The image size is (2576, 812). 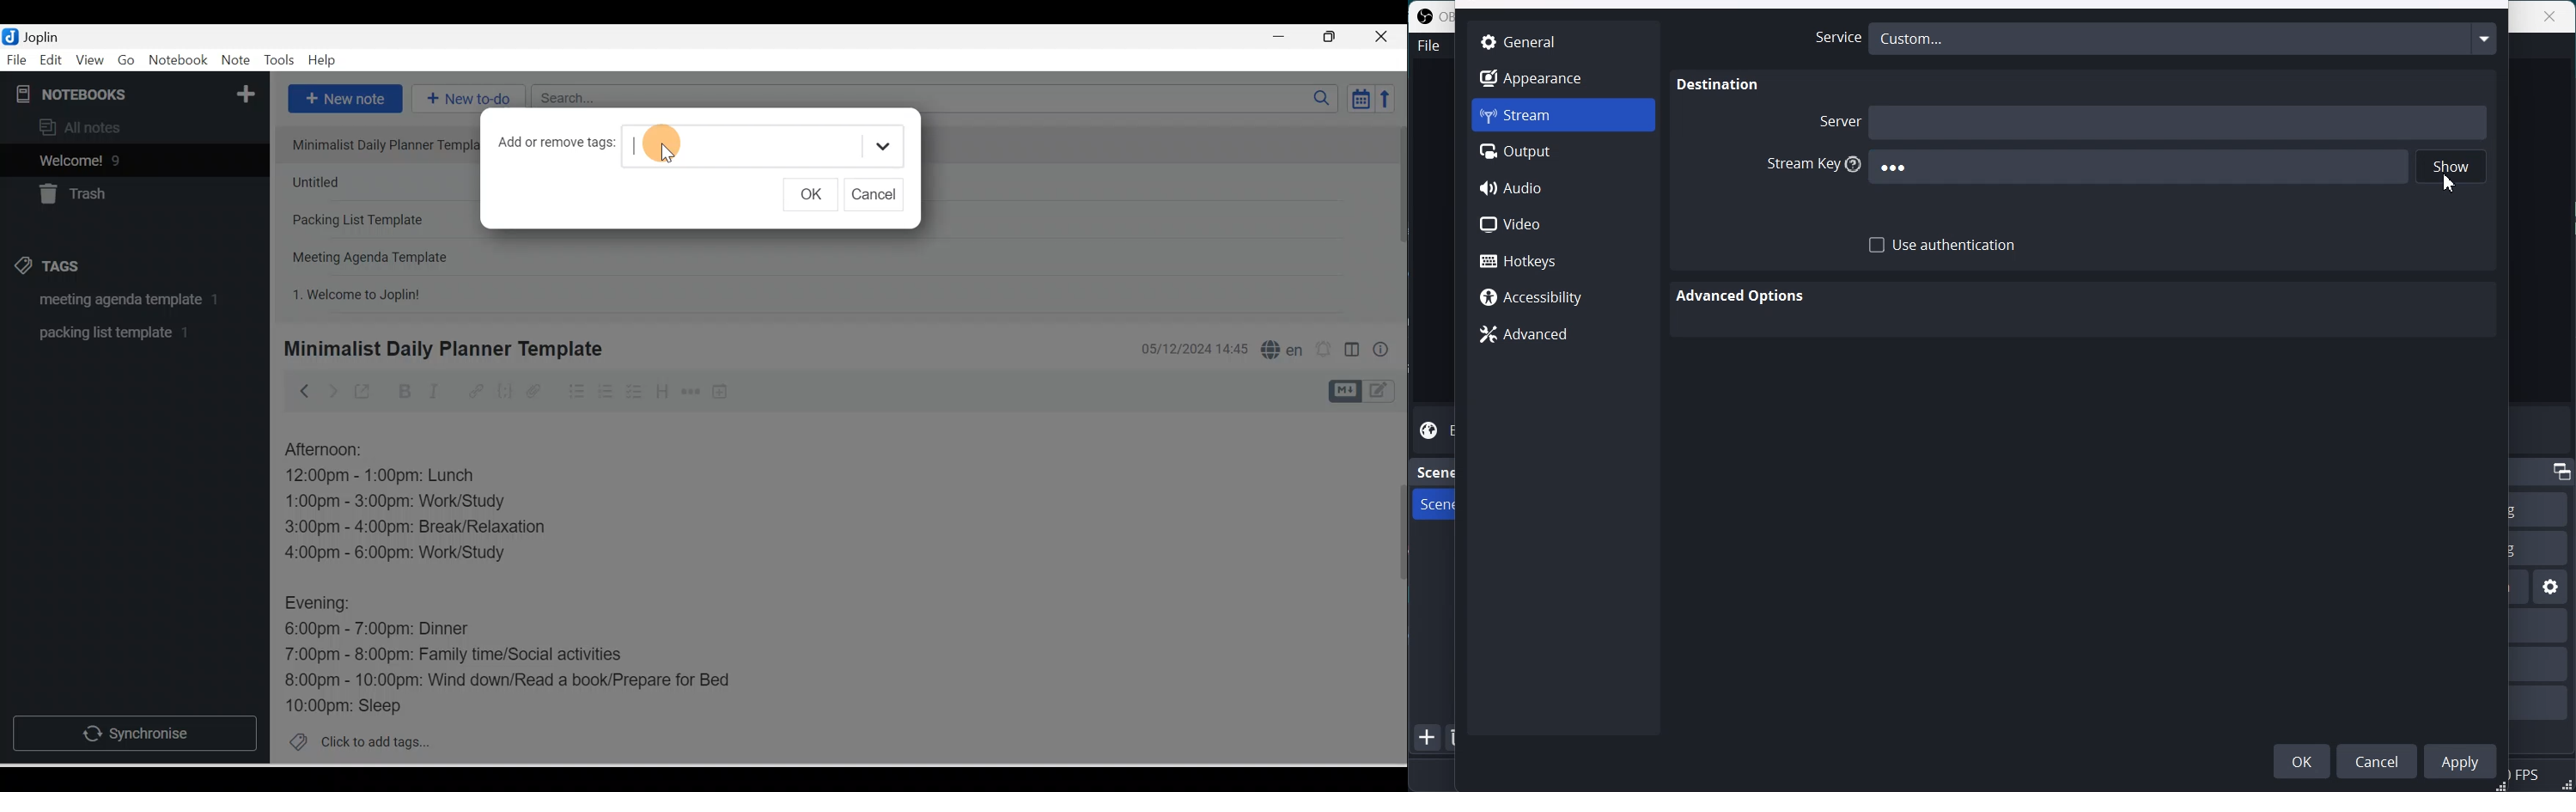 What do you see at coordinates (377, 182) in the screenshot?
I see `Note 2` at bounding box center [377, 182].